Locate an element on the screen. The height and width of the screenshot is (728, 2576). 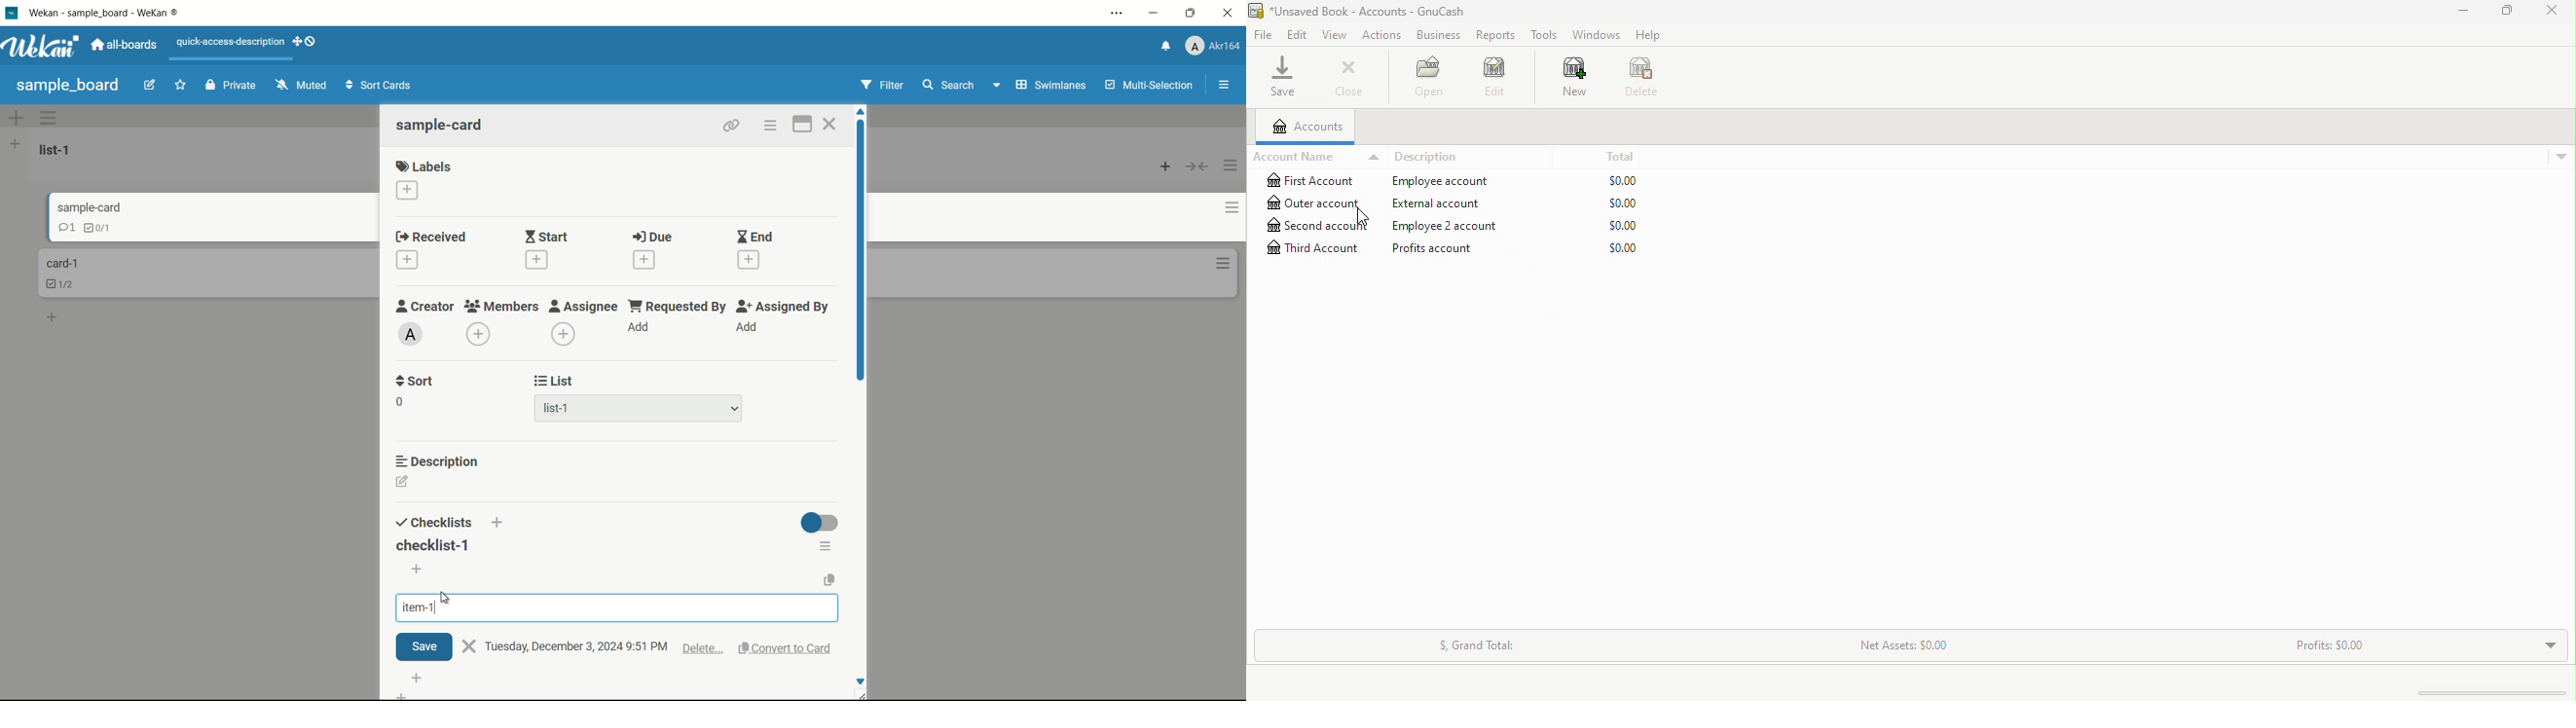
Help is located at coordinates (1648, 34).